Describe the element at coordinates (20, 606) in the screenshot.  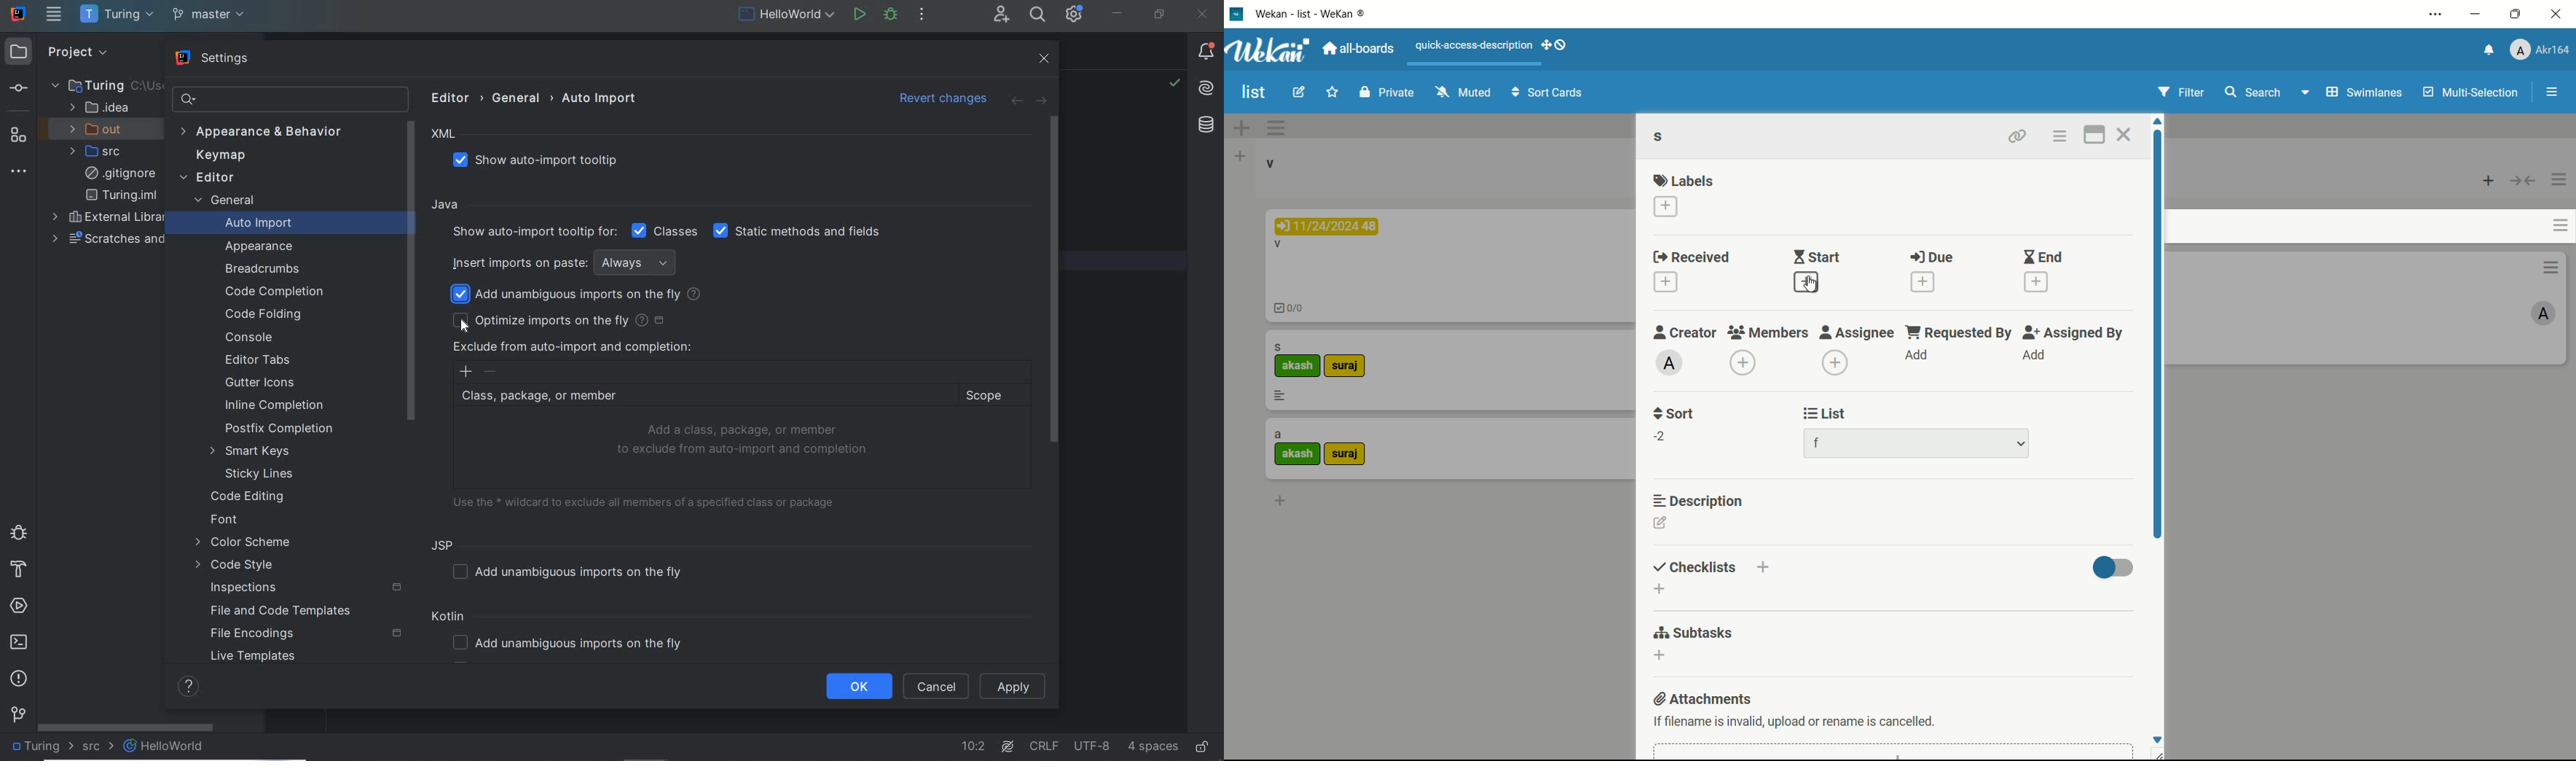
I see `services` at that location.